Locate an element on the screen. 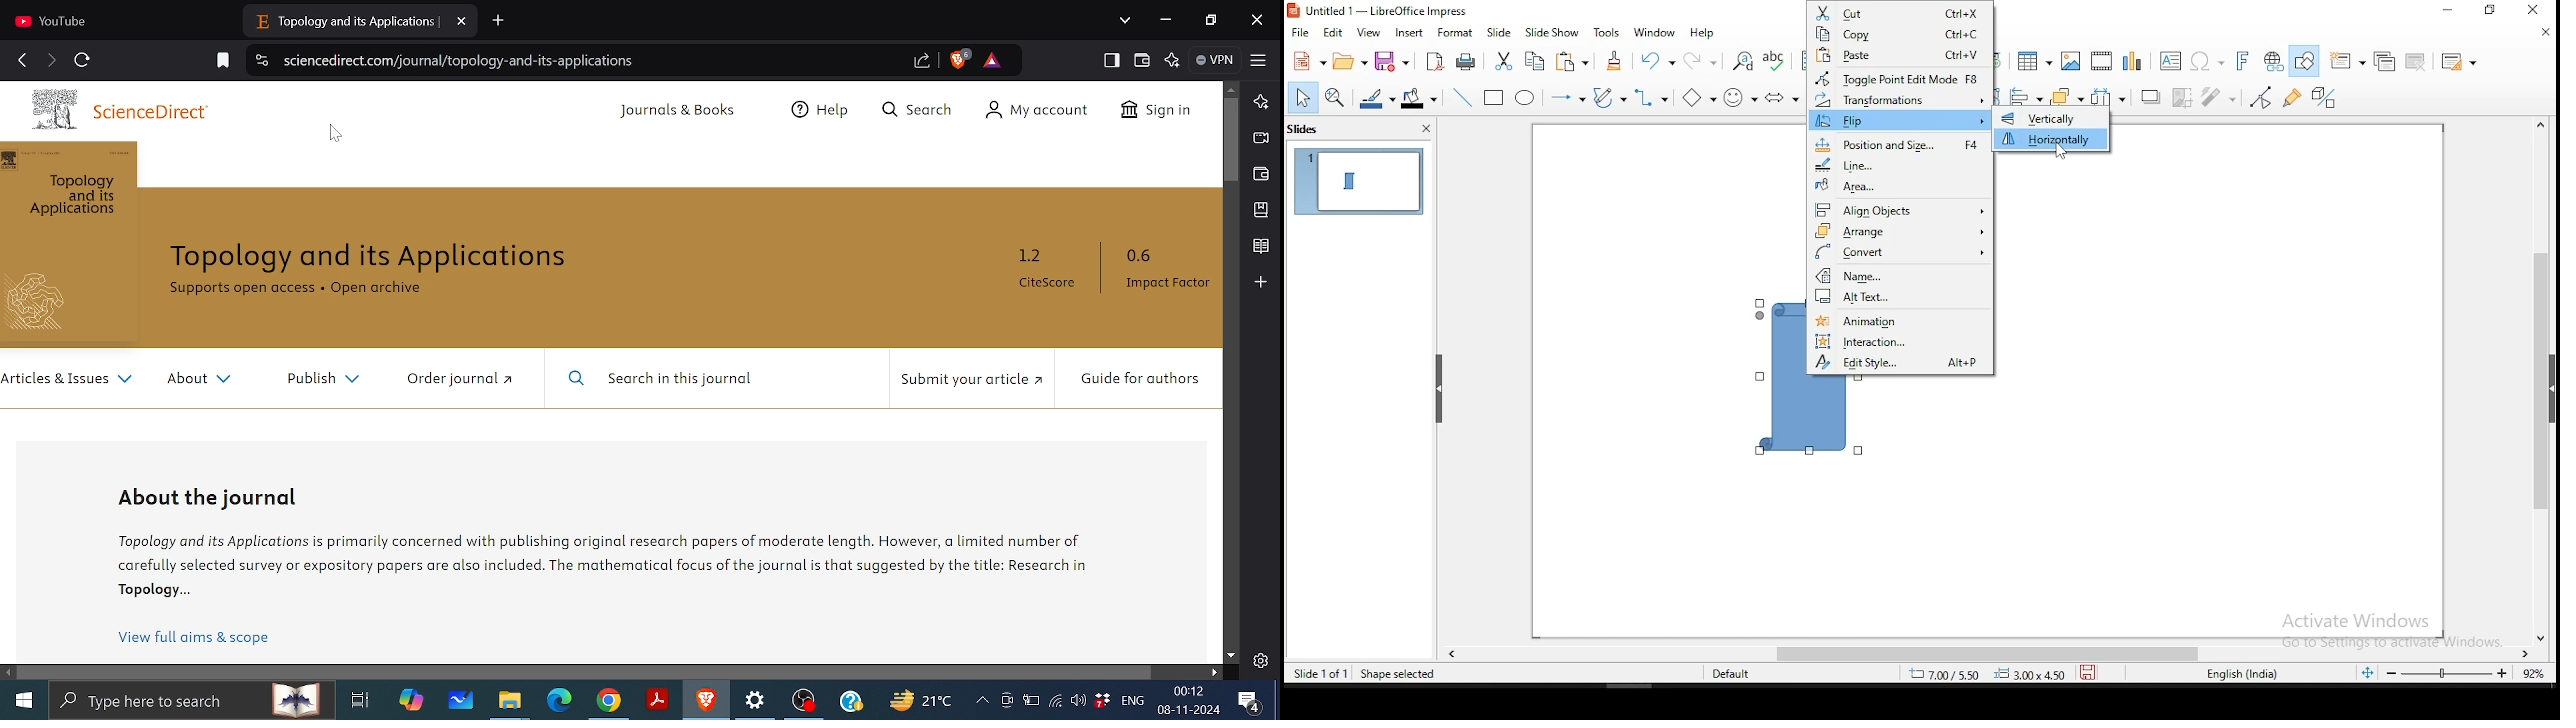 Image resolution: width=2576 pixels, height=728 pixels. arrange is located at coordinates (1896, 232).